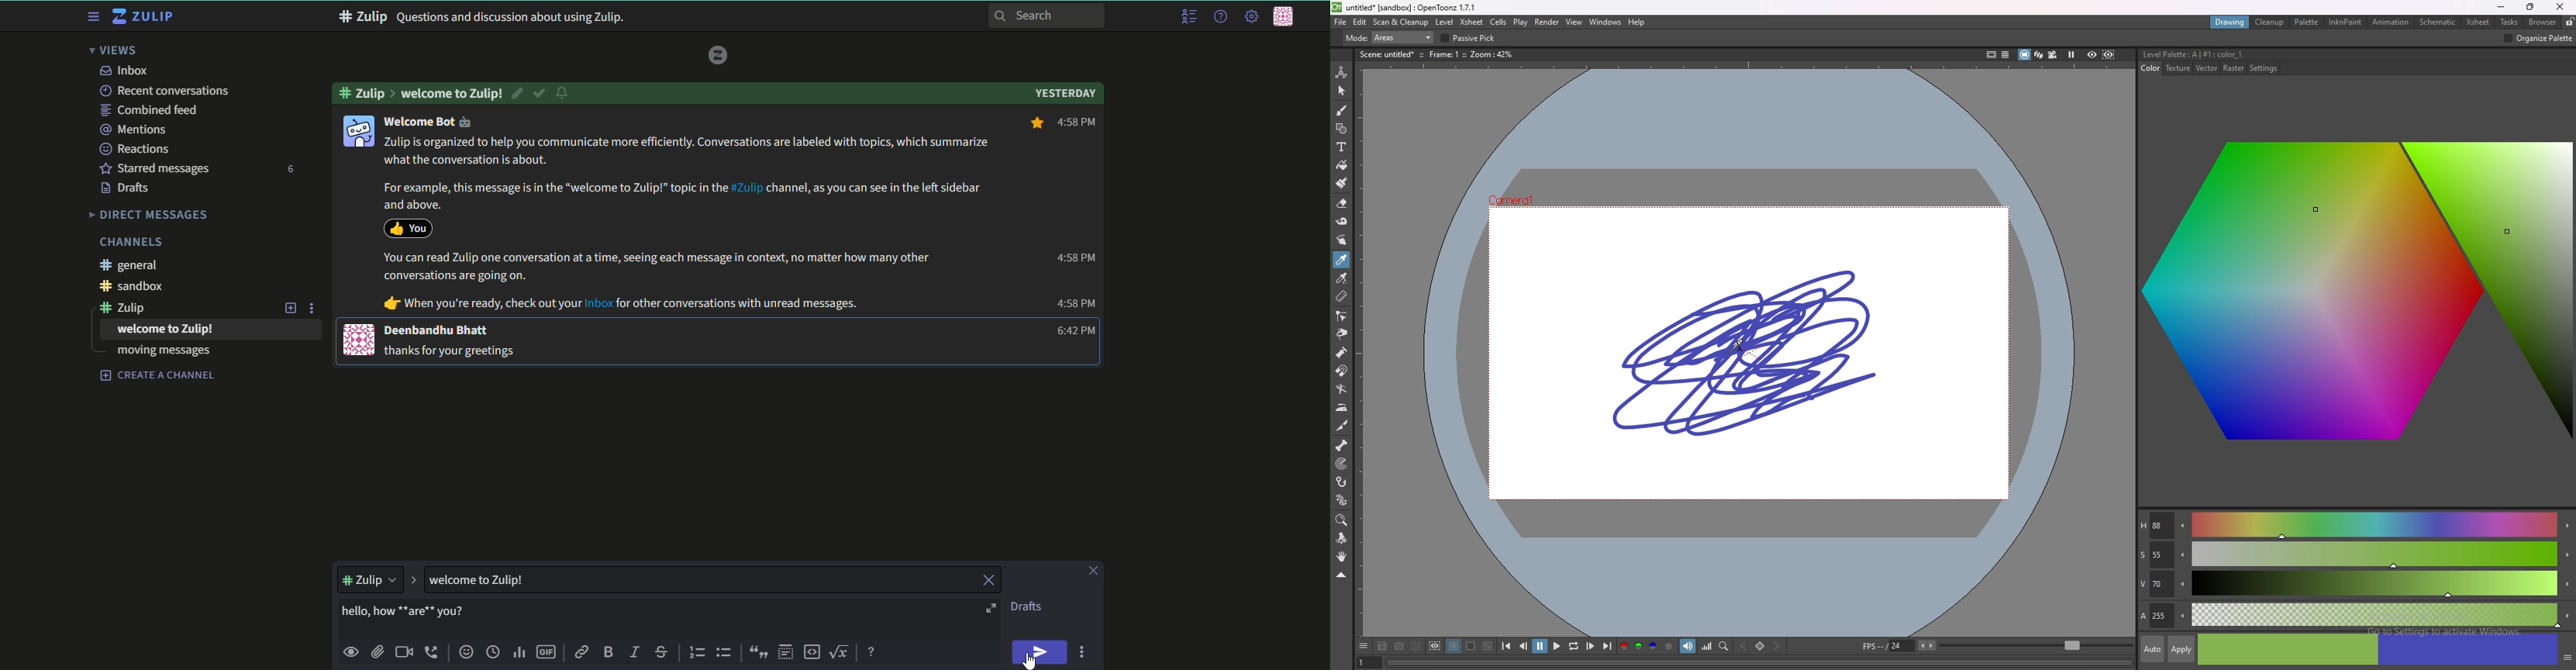 The image size is (2576, 672). What do you see at coordinates (2263, 37) in the screenshot?
I see `thickness` at bounding box center [2263, 37].